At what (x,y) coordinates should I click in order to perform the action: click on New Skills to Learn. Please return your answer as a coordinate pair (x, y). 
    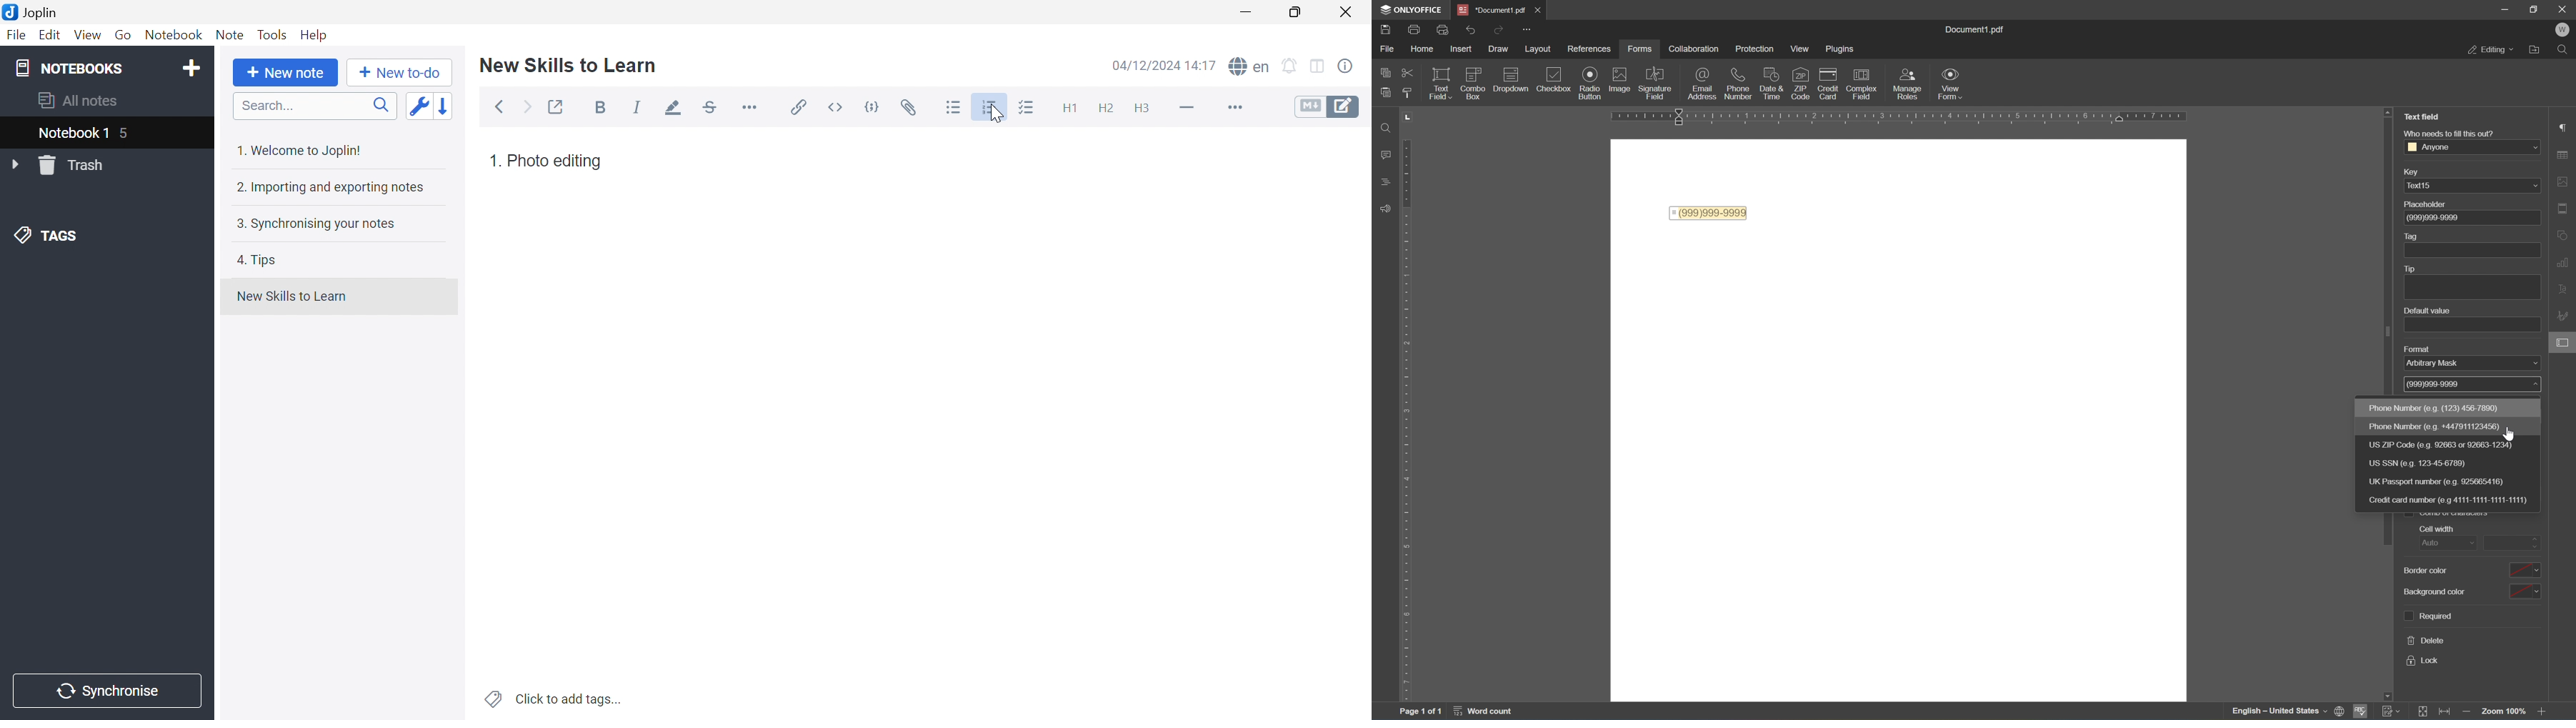
    Looking at the image, I should click on (569, 64).